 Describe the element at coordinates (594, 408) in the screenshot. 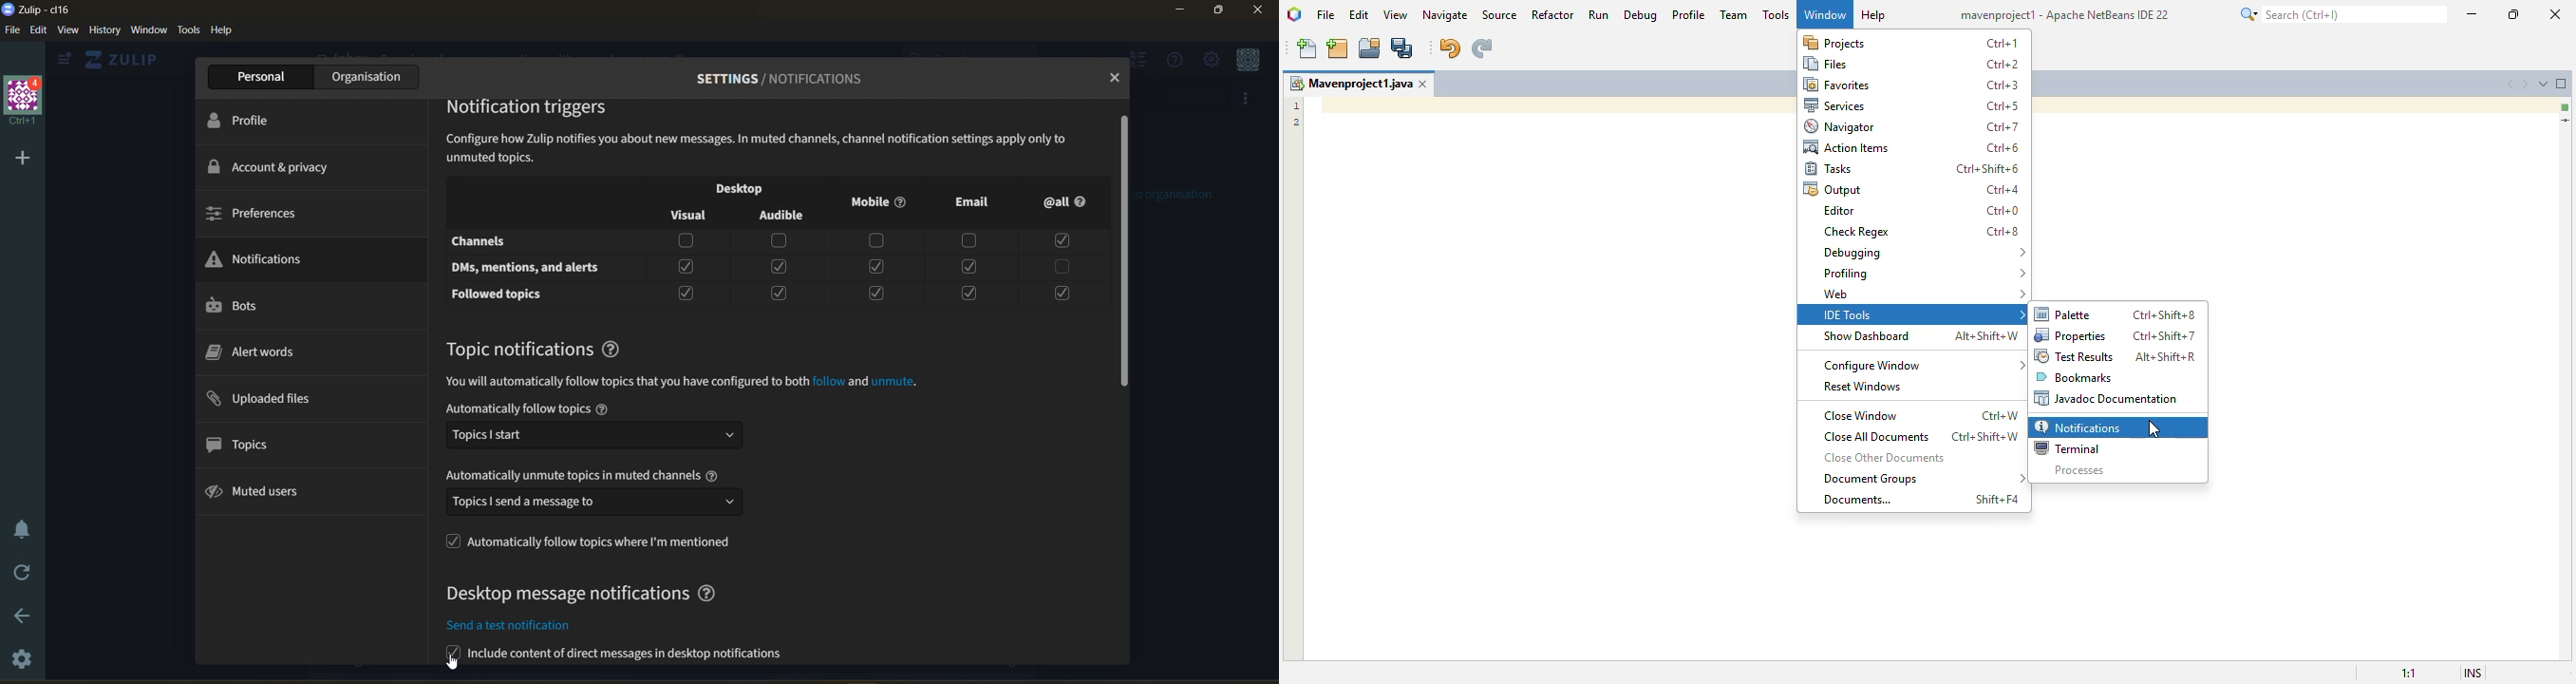

I see `automatically follow topics` at that location.